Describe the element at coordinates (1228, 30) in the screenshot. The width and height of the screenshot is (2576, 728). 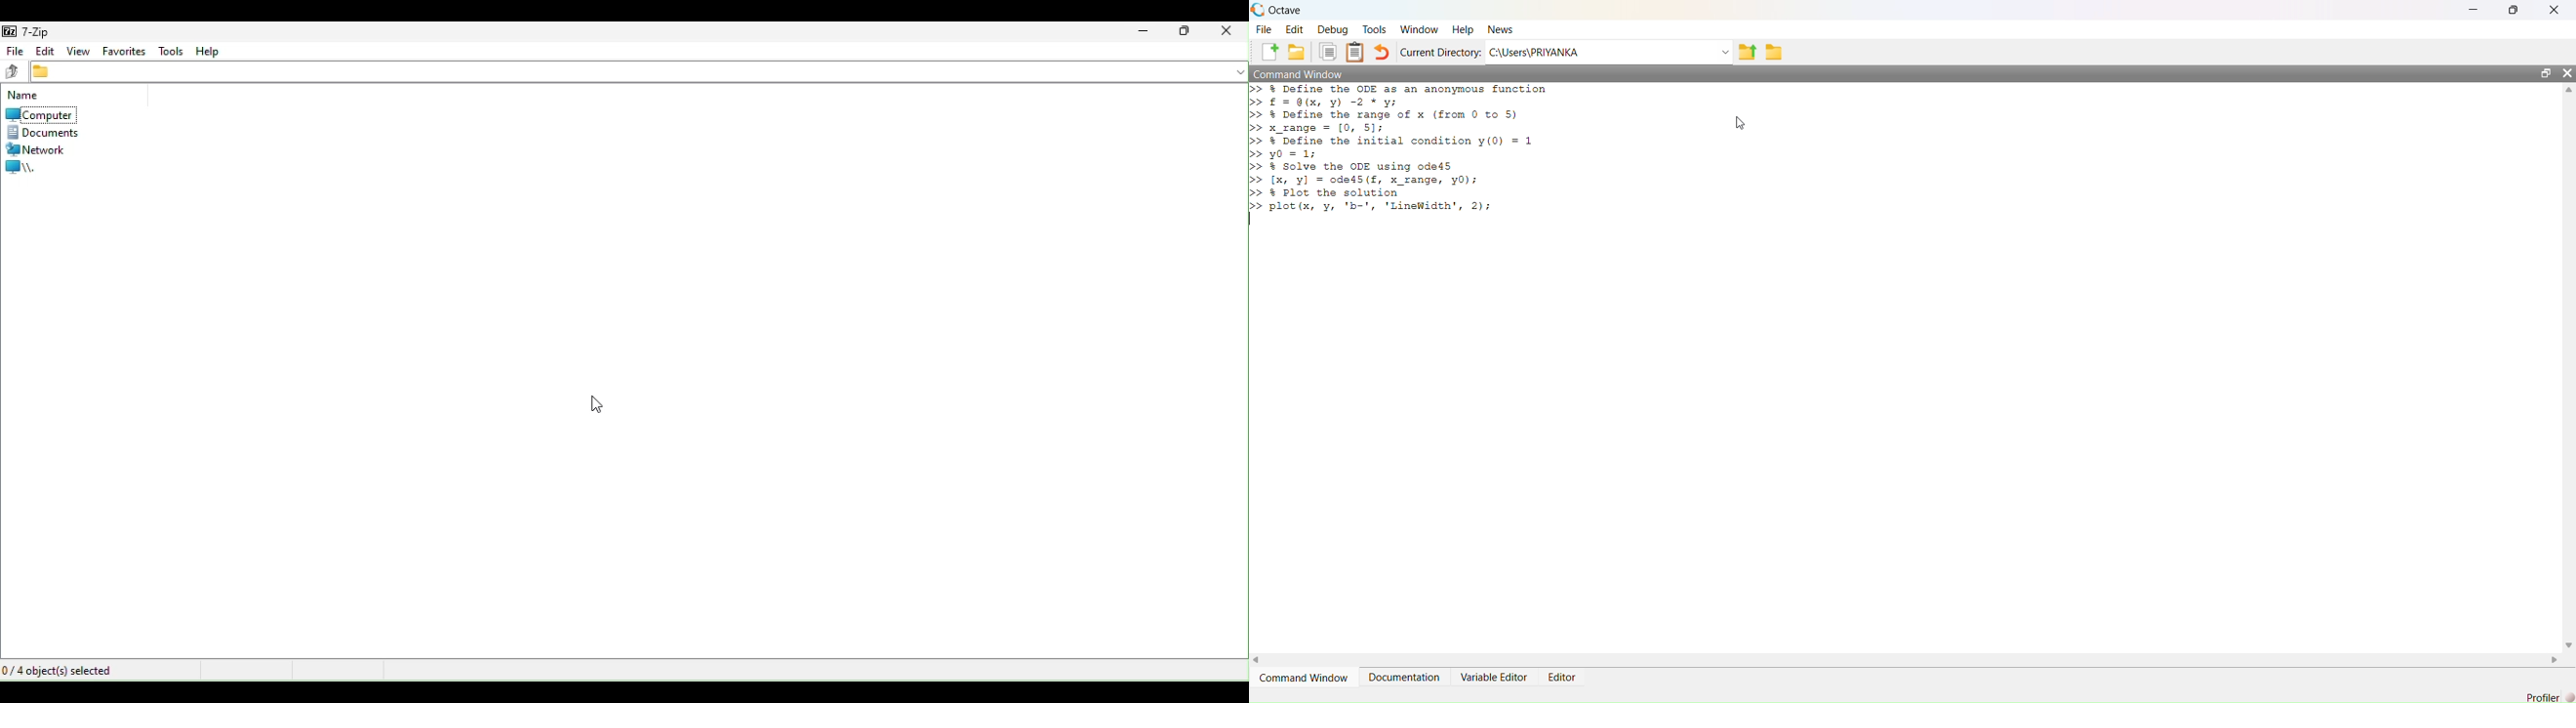
I see `Close` at that location.